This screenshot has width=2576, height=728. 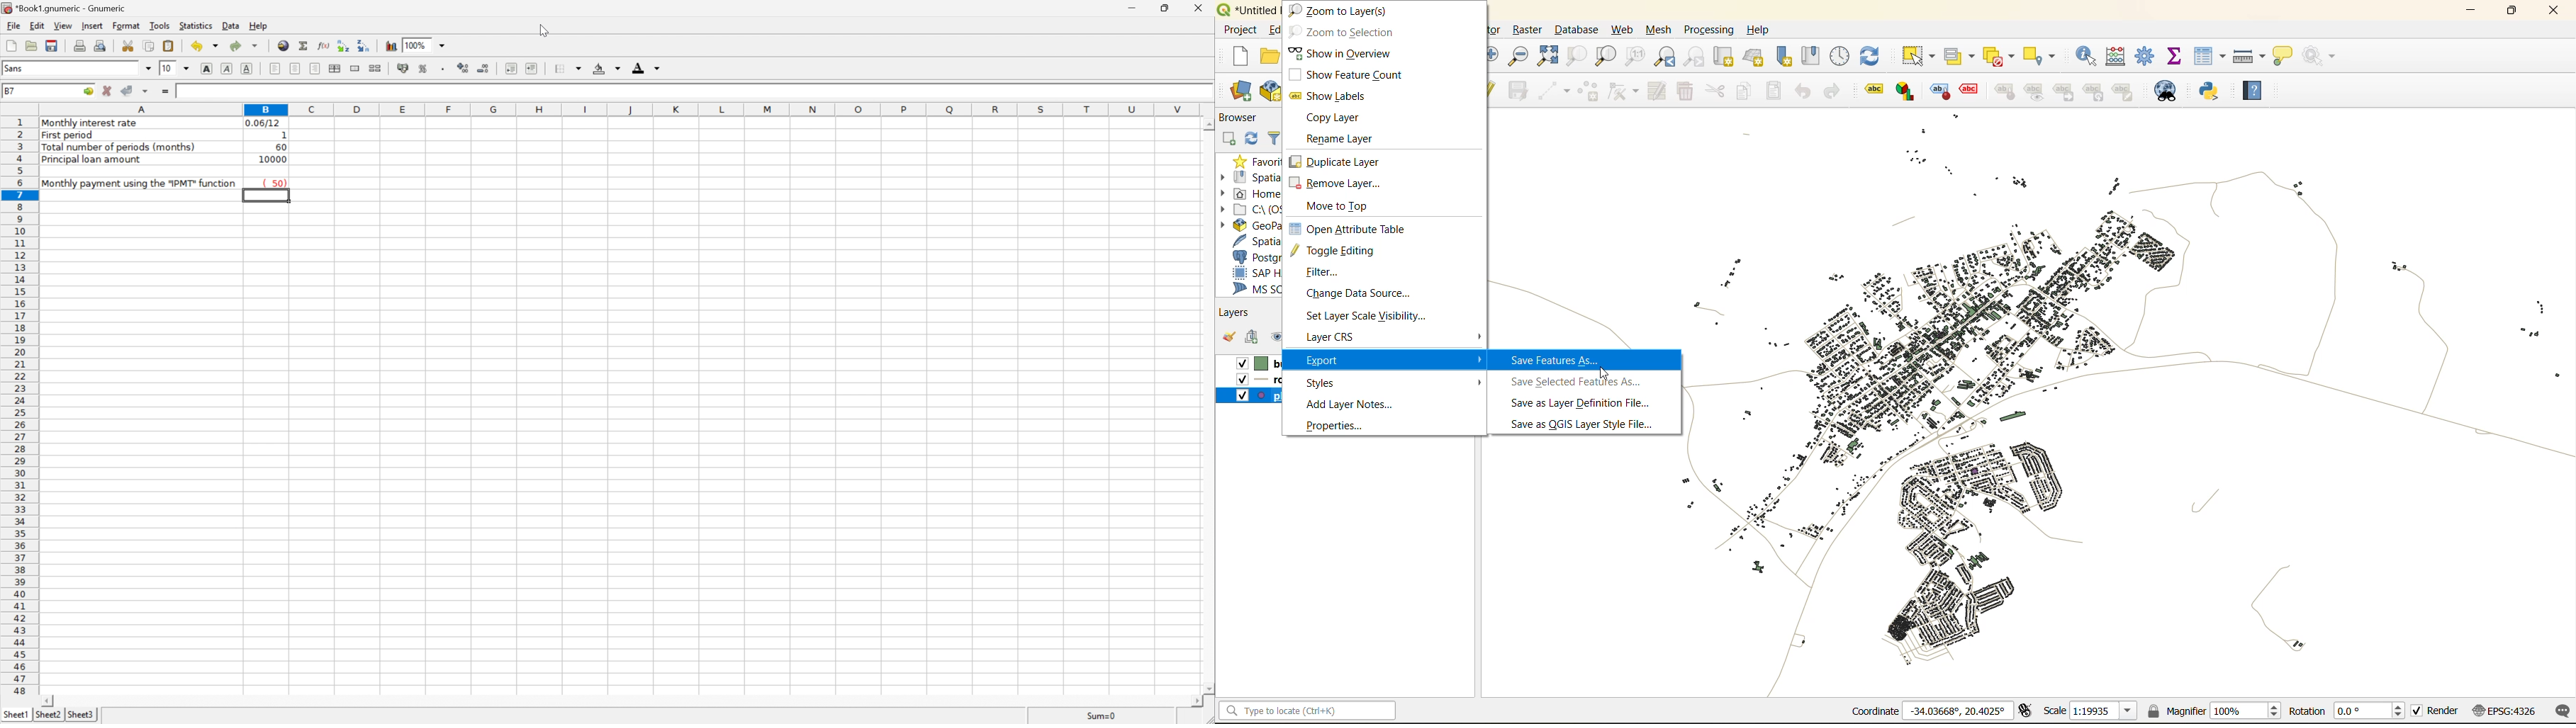 I want to click on Data, so click(x=231, y=27).